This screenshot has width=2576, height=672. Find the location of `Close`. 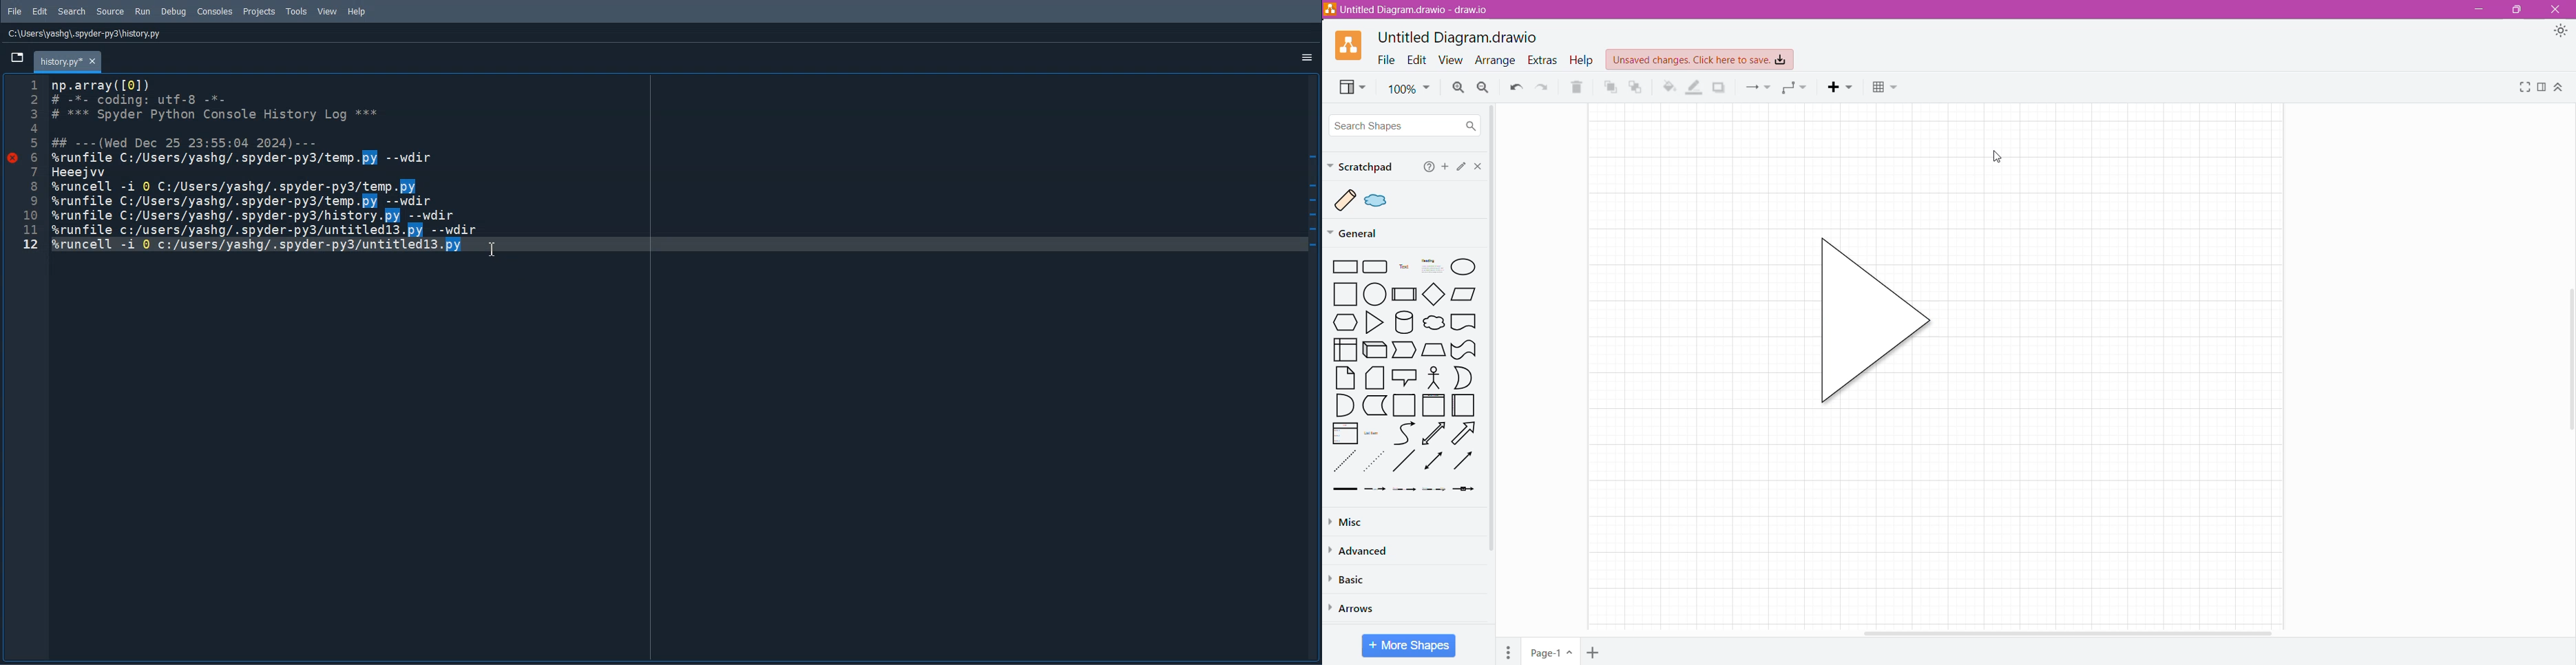

Close is located at coordinates (2557, 9).